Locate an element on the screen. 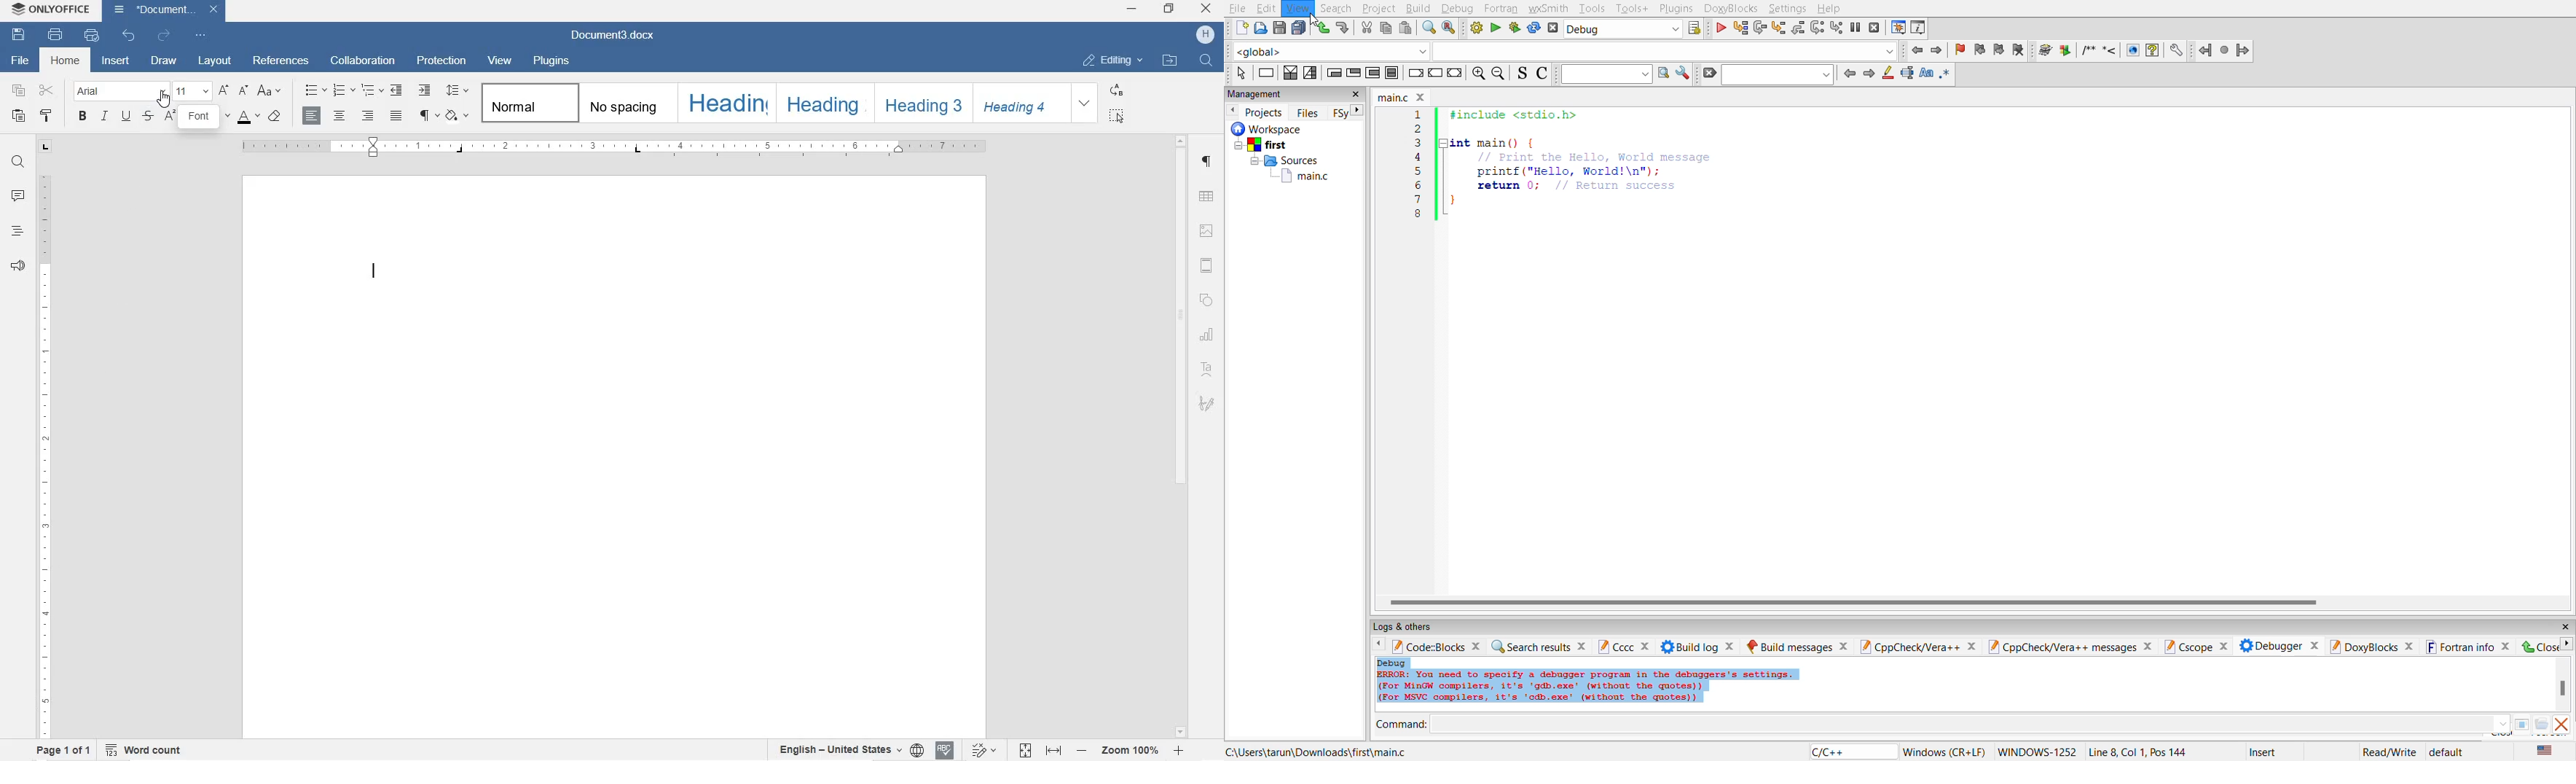  command is located at coordinates (1402, 724).